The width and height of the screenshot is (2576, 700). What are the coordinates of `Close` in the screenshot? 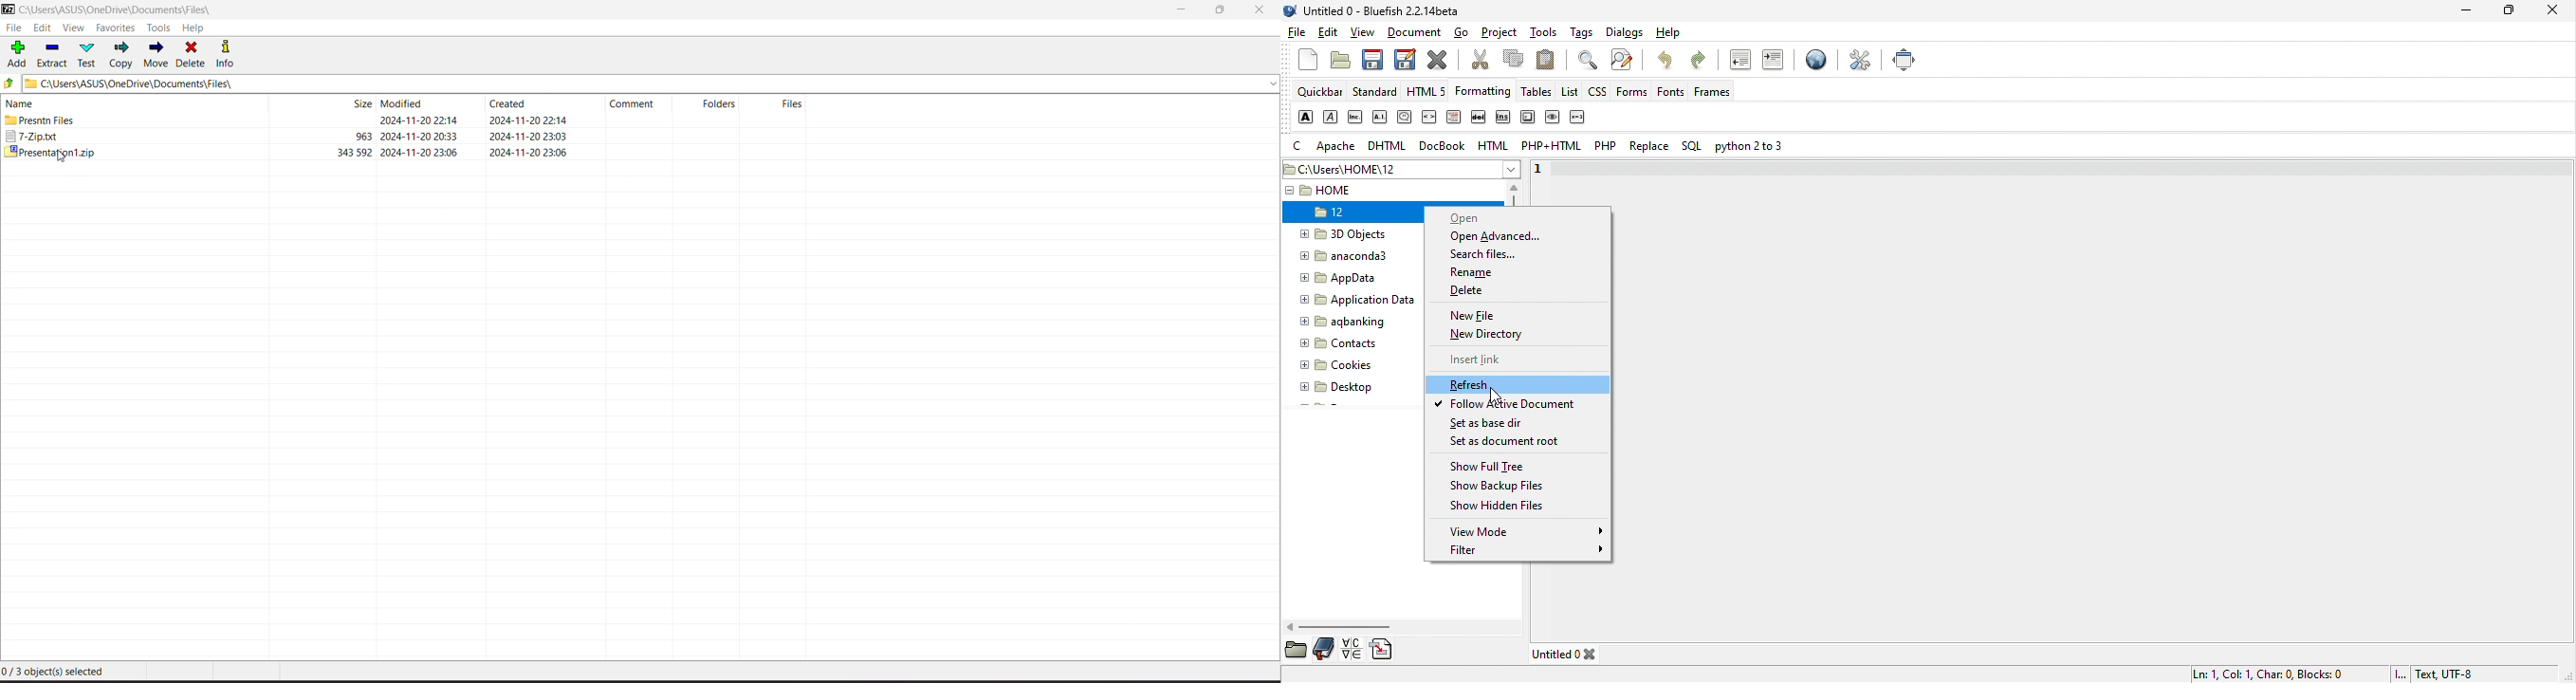 It's located at (1262, 10).